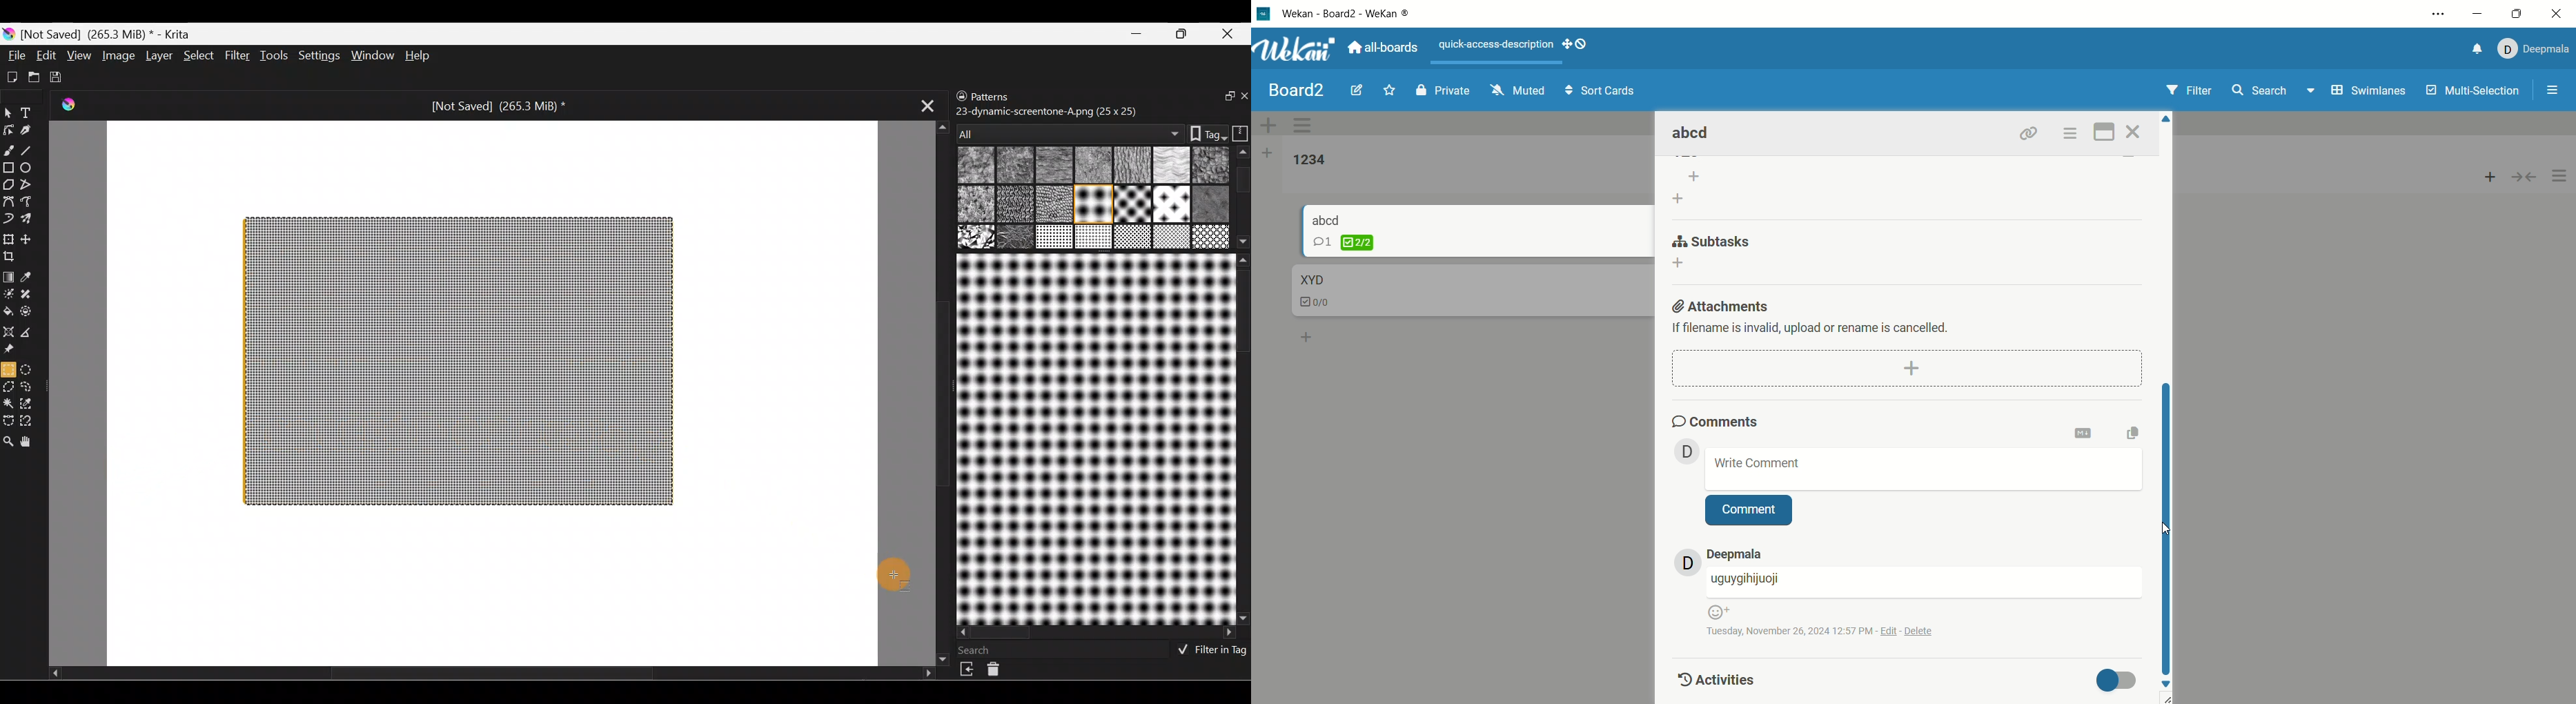 This screenshot has width=2576, height=728. What do you see at coordinates (74, 107) in the screenshot?
I see `Krita Logo` at bounding box center [74, 107].